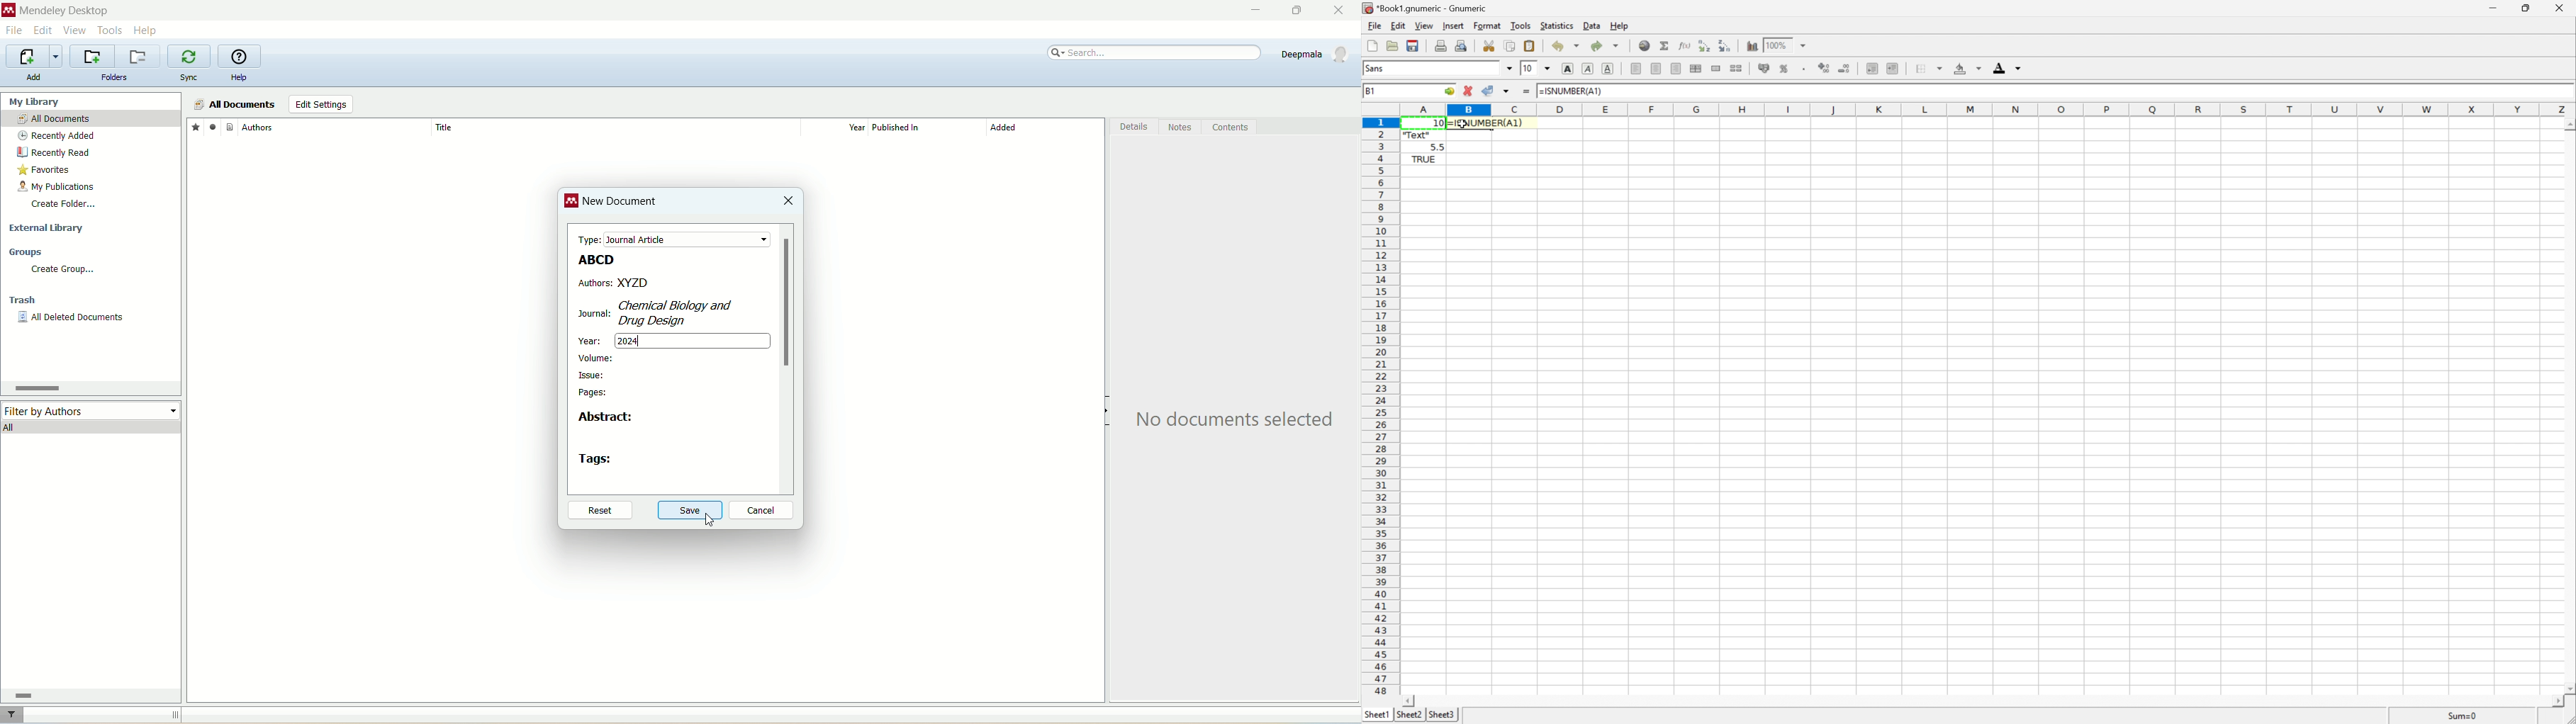 Image resolution: width=2576 pixels, height=728 pixels. What do you see at coordinates (597, 358) in the screenshot?
I see `volume` at bounding box center [597, 358].